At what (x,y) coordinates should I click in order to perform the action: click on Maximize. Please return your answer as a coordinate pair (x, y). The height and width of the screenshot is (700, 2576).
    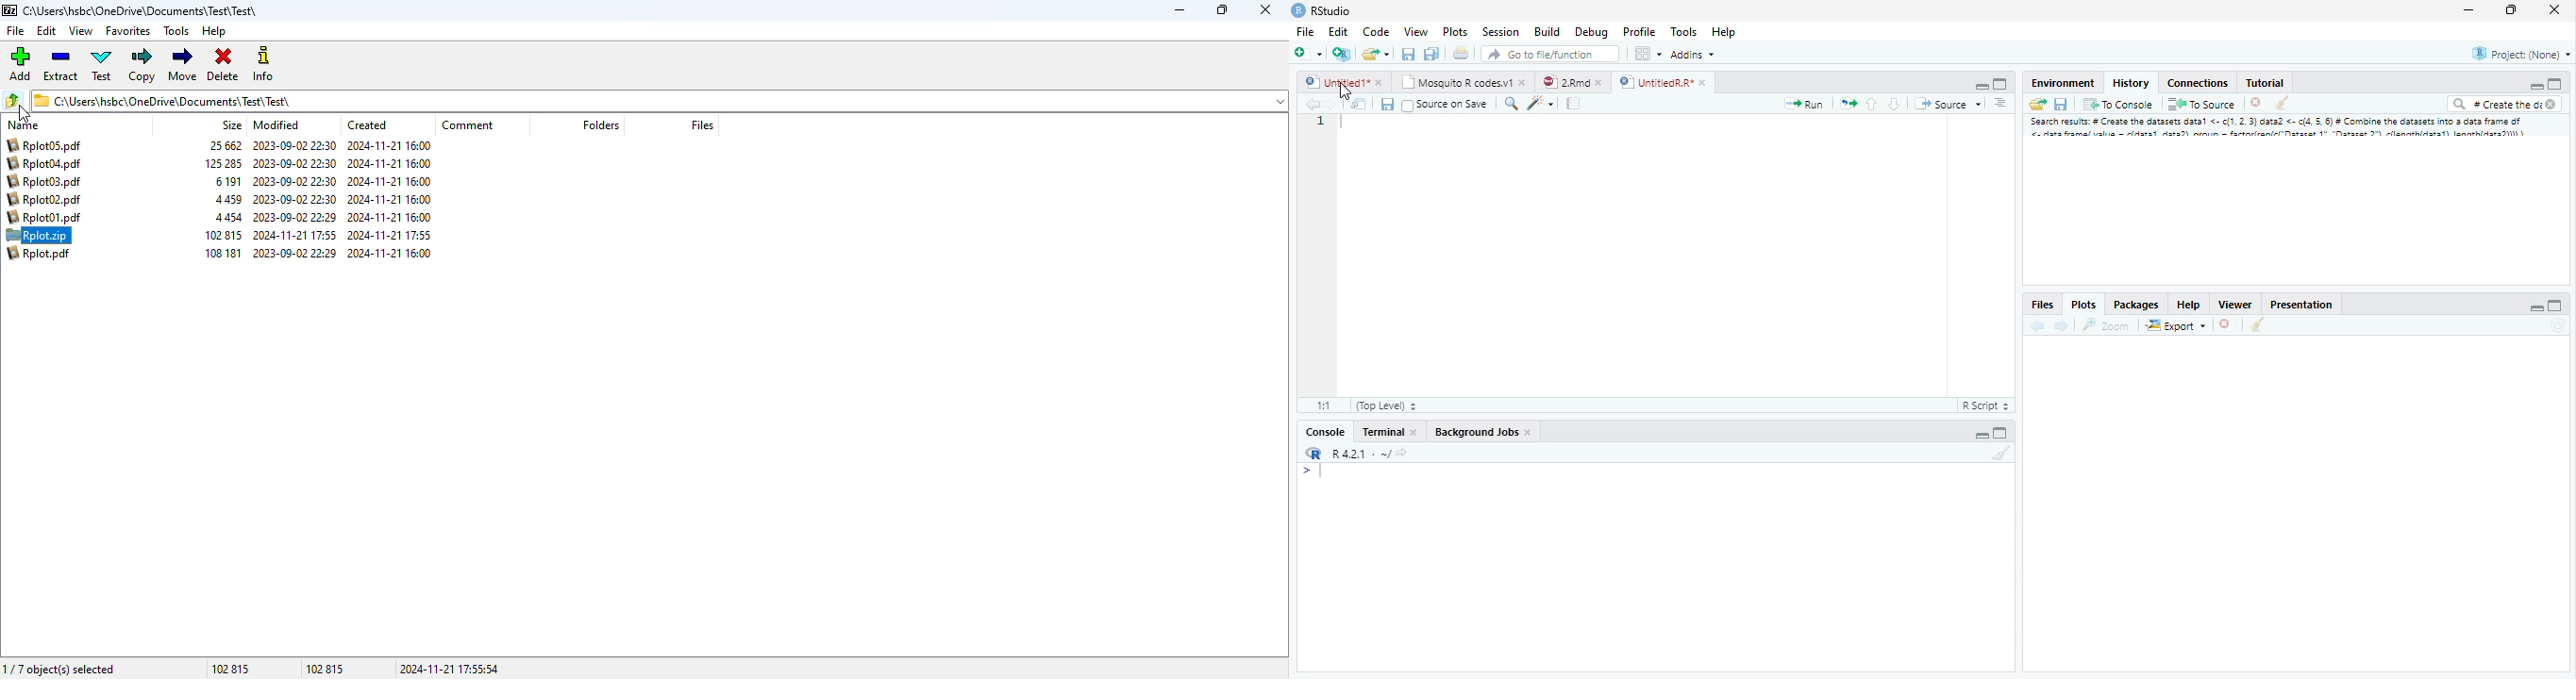
    Looking at the image, I should click on (2003, 434).